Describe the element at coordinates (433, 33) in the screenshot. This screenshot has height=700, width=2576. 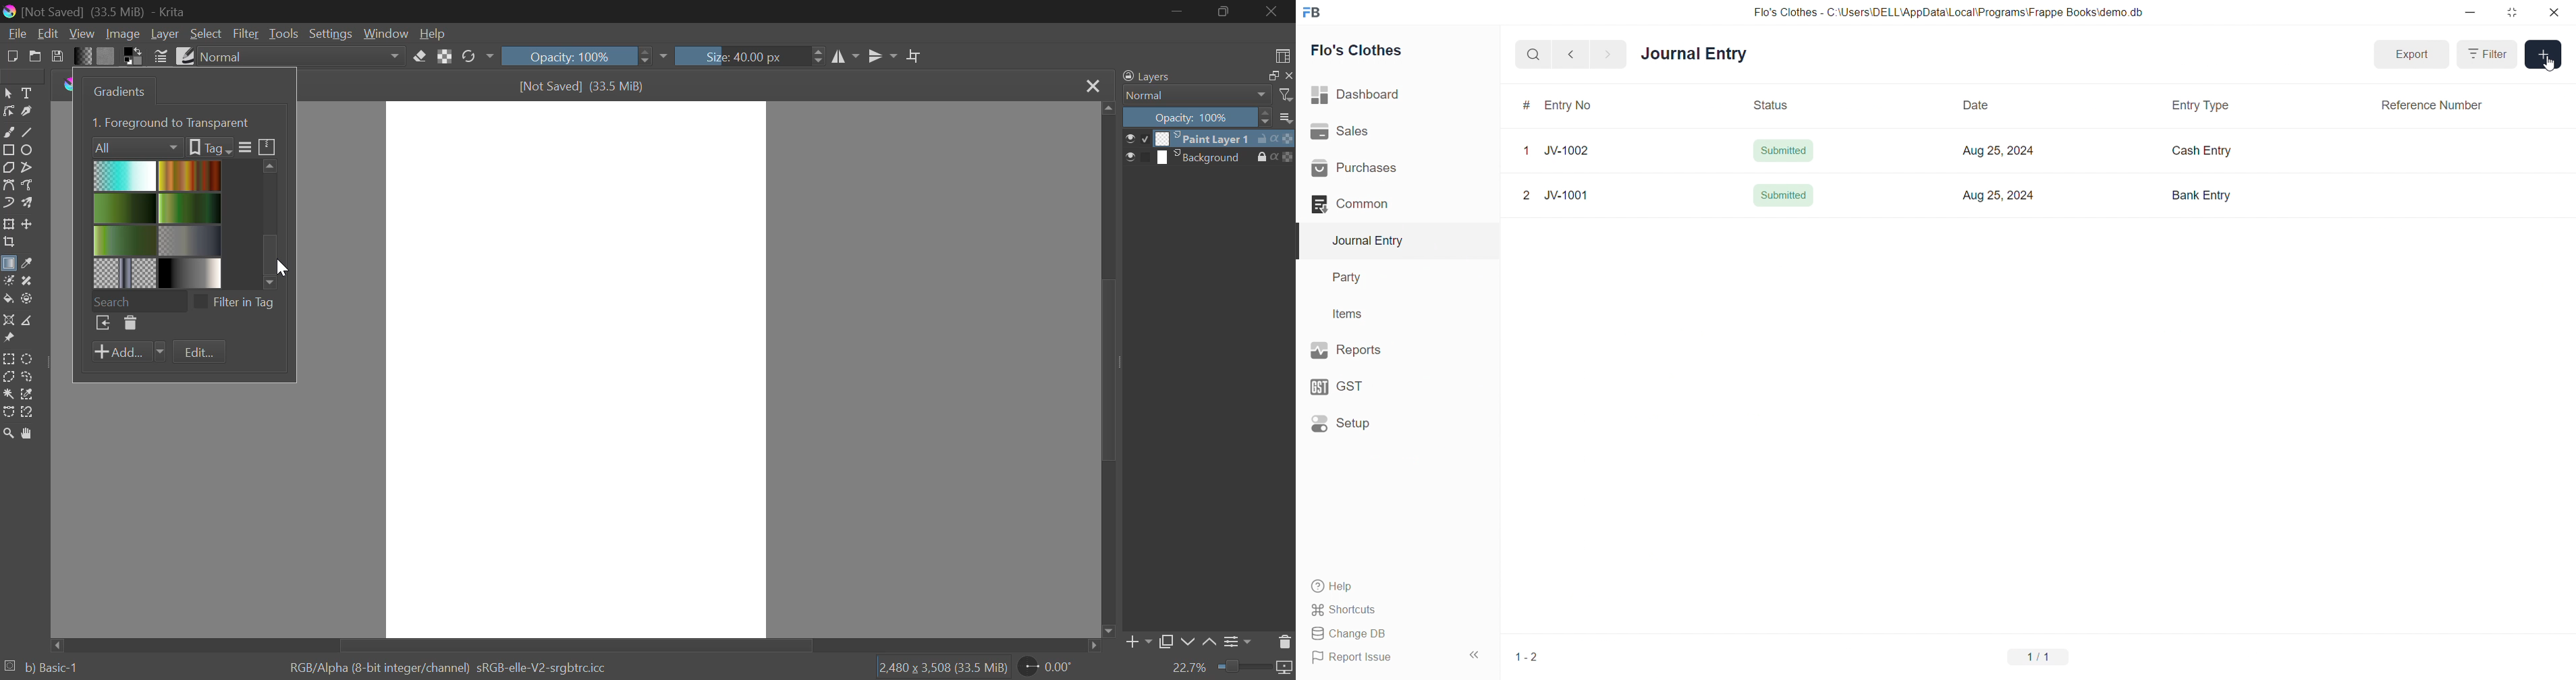
I see `Help` at that location.